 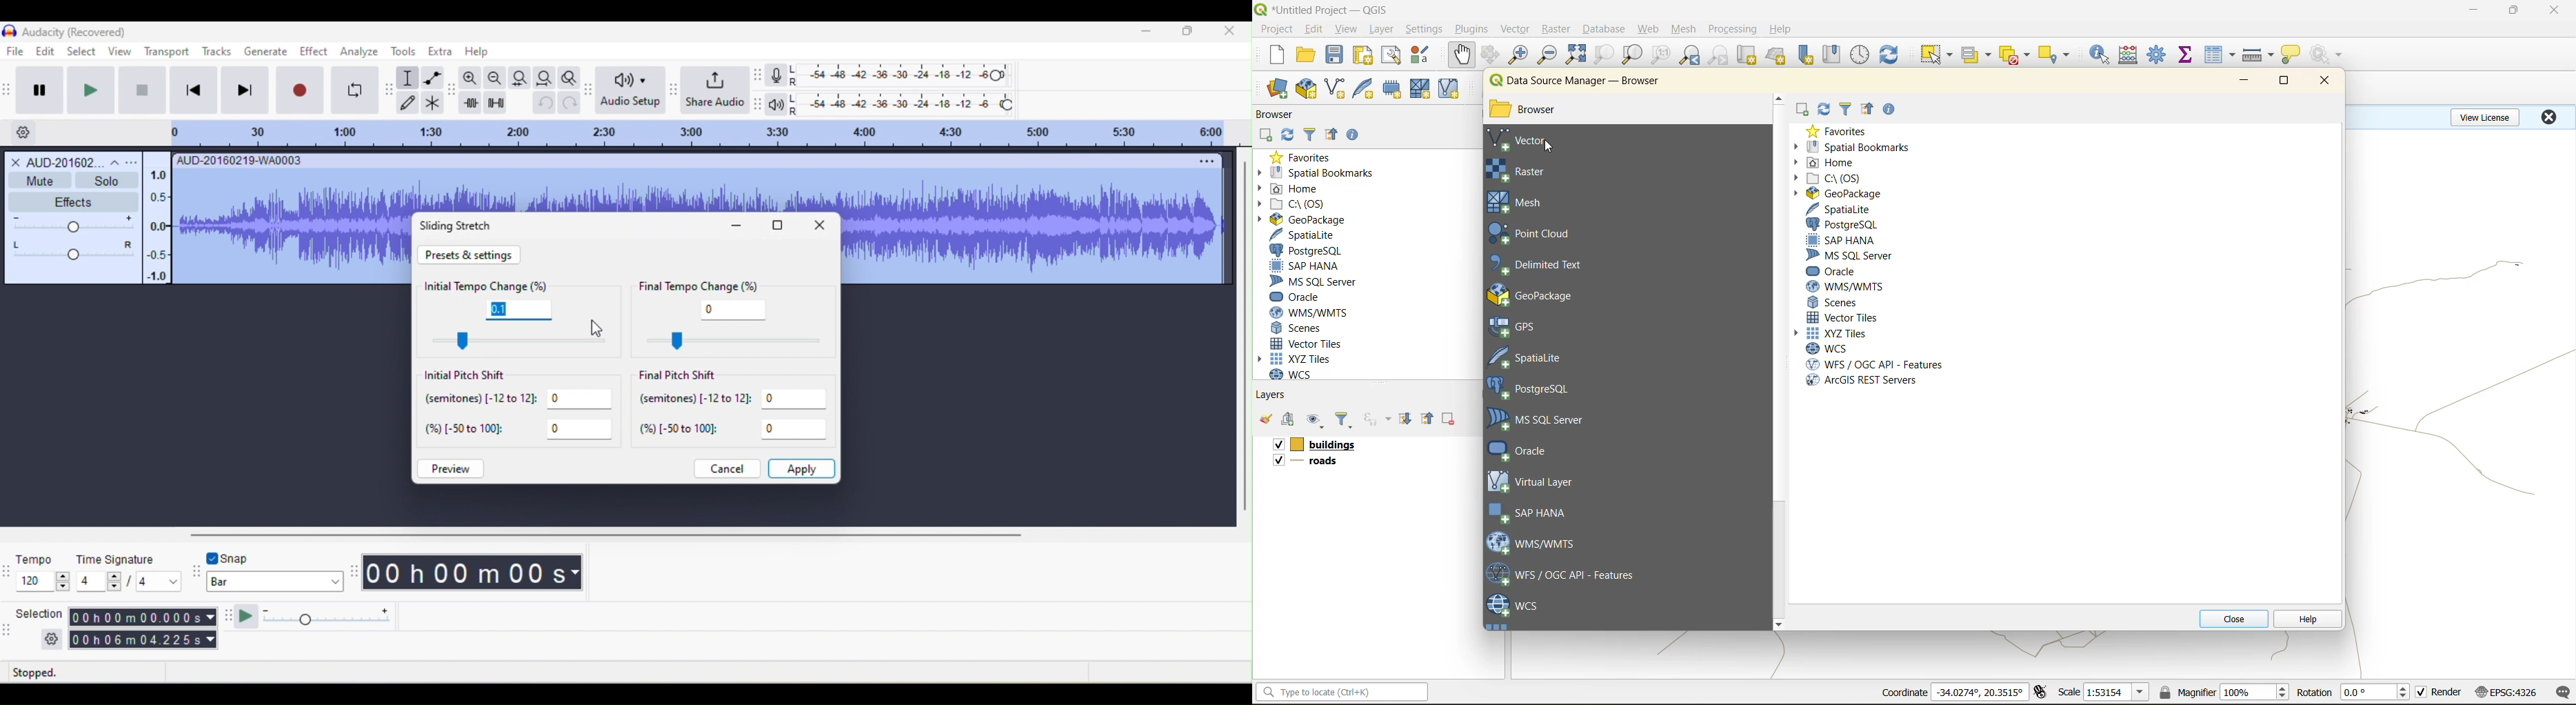 What do you see at coordinates (37, 626) in the screenshot?
I see `selection` at bounding box center [37, 626].